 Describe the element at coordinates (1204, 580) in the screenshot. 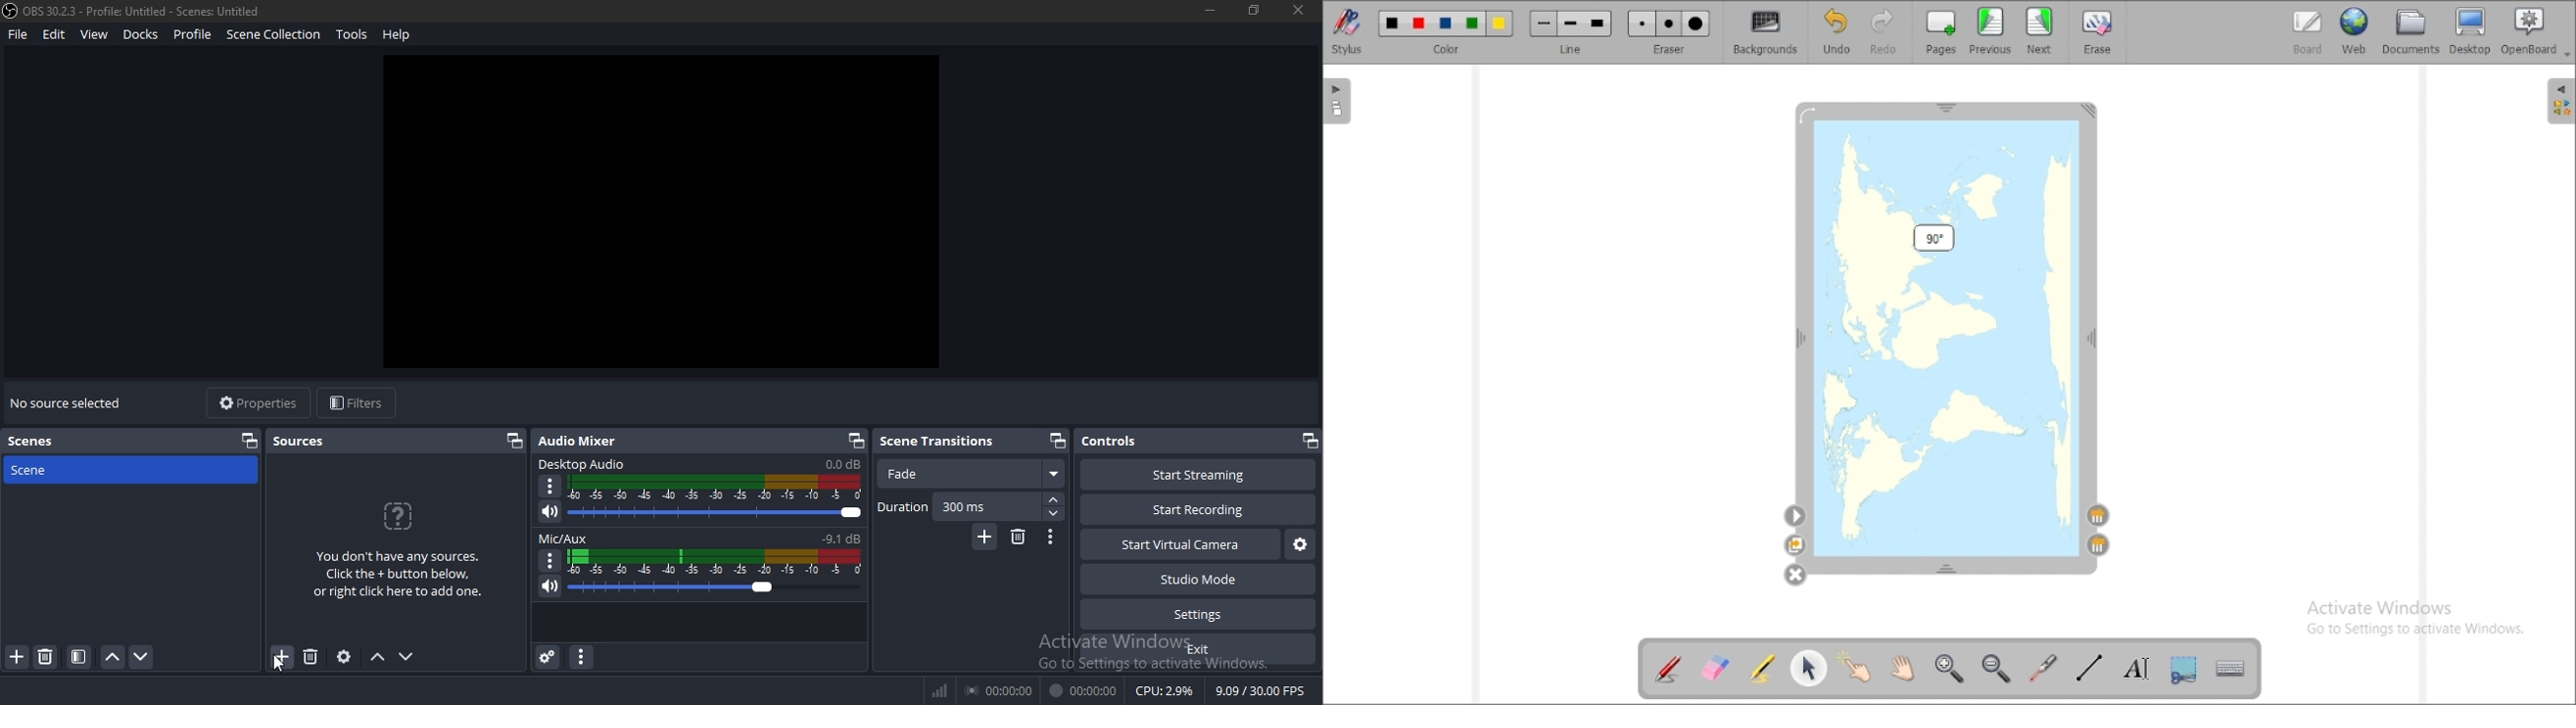

I see `studio mode` at that location.